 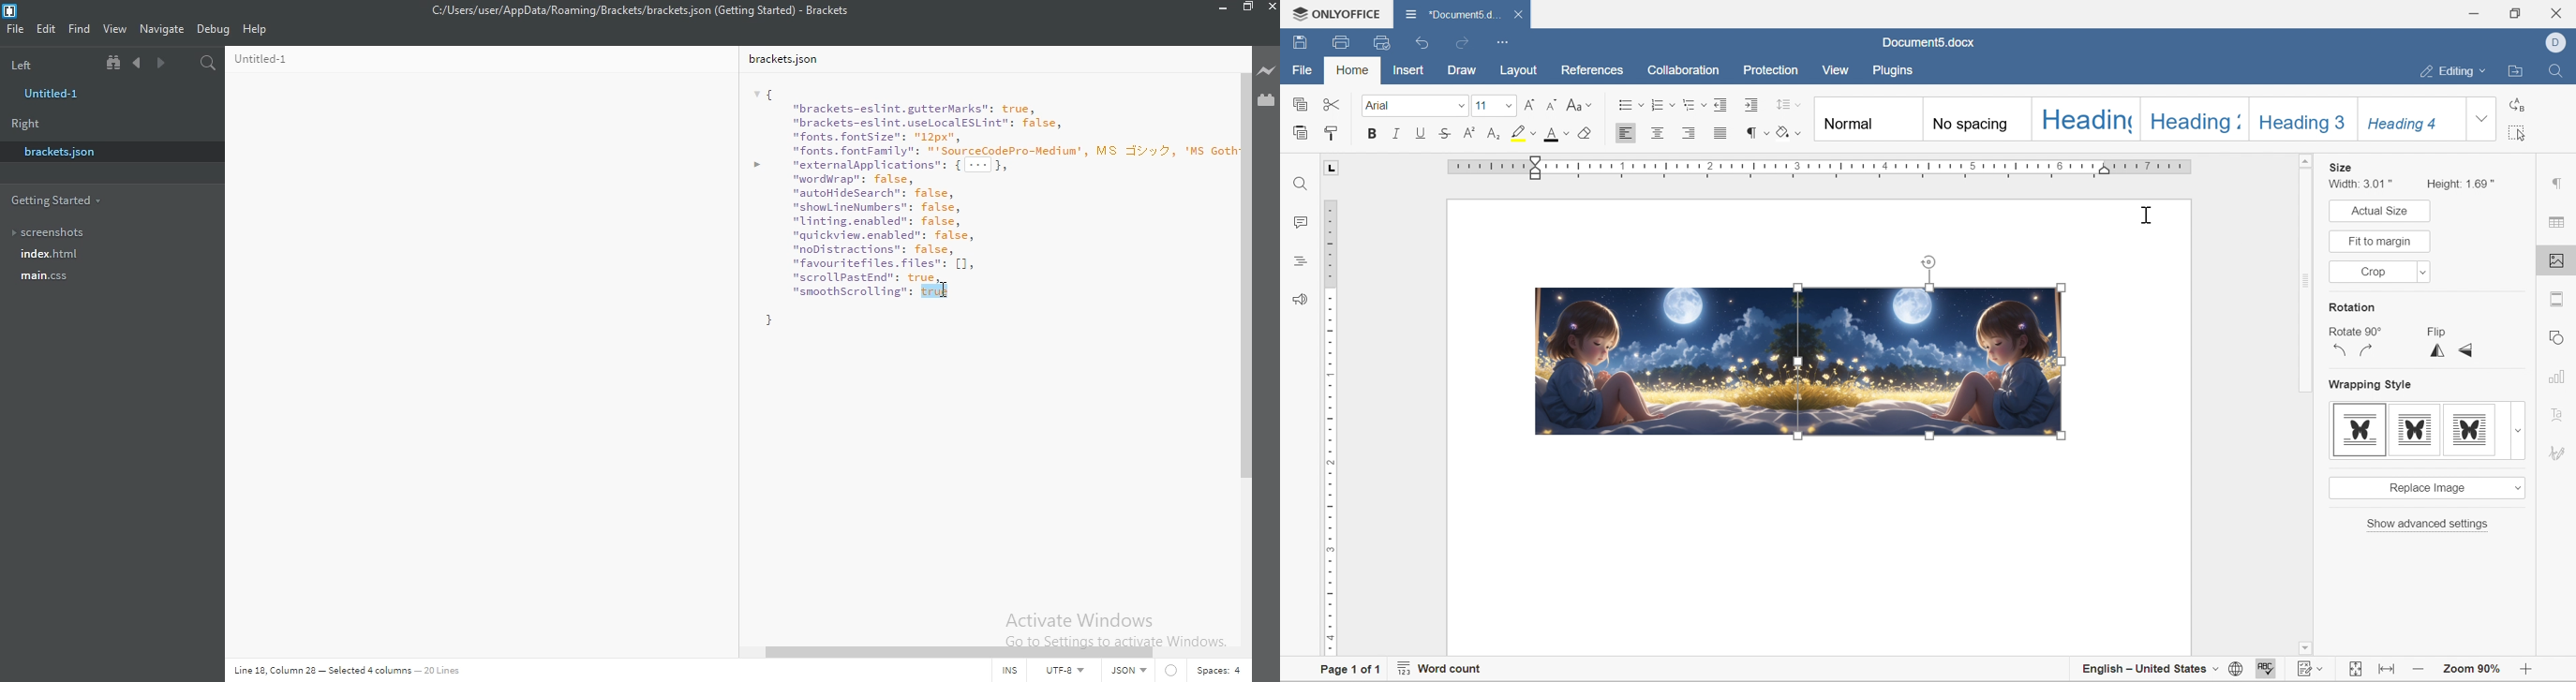 What do you see at coordinates (2436, 332) in the screenshot?
I see `flip` at bounding box center [2436, 332].